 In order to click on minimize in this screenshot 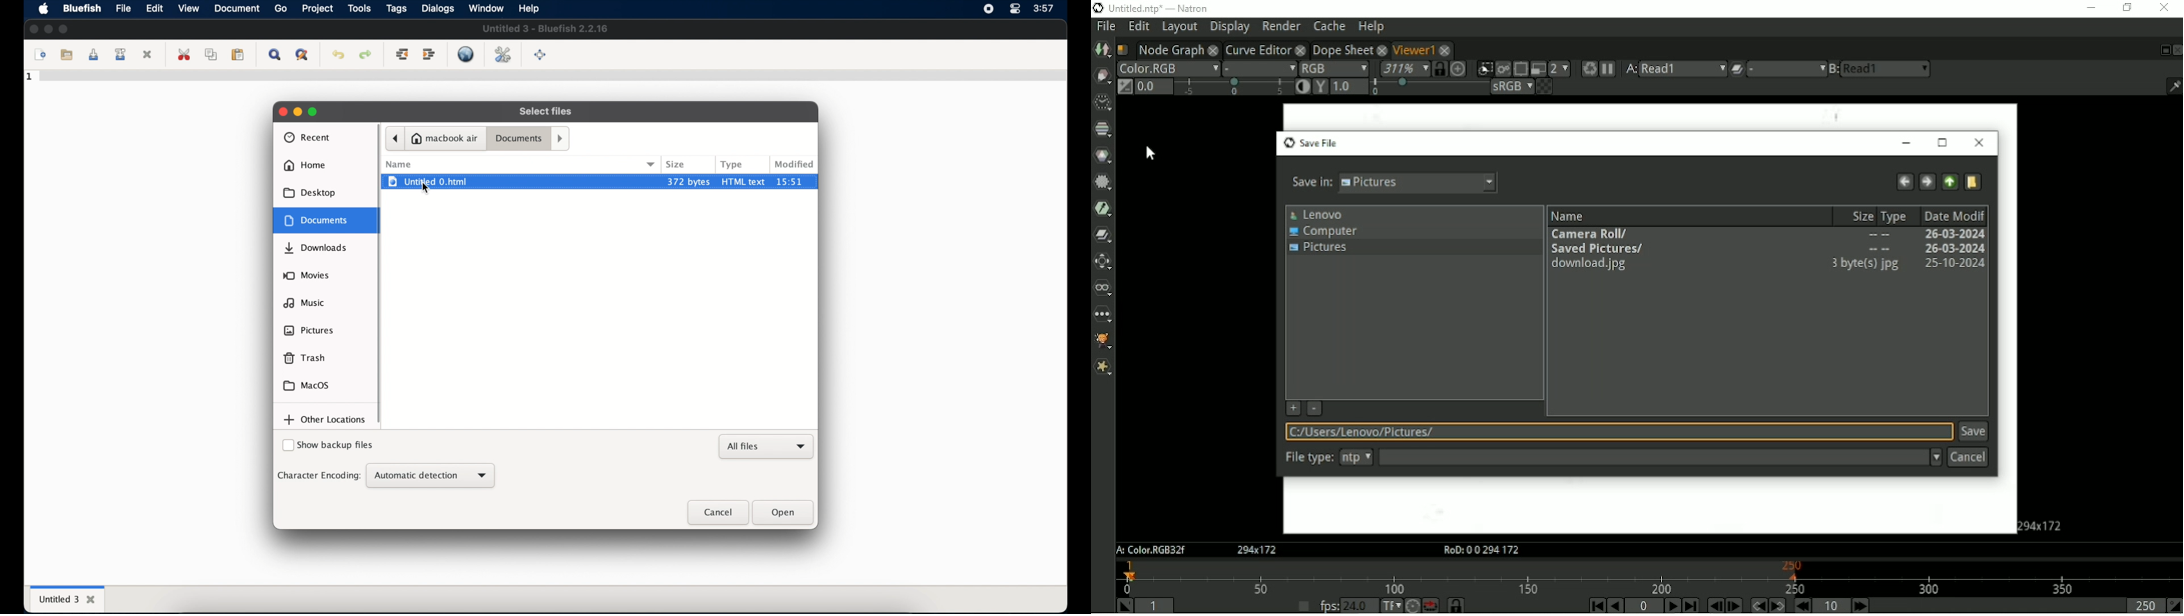, I will do `click(298, 112)`.